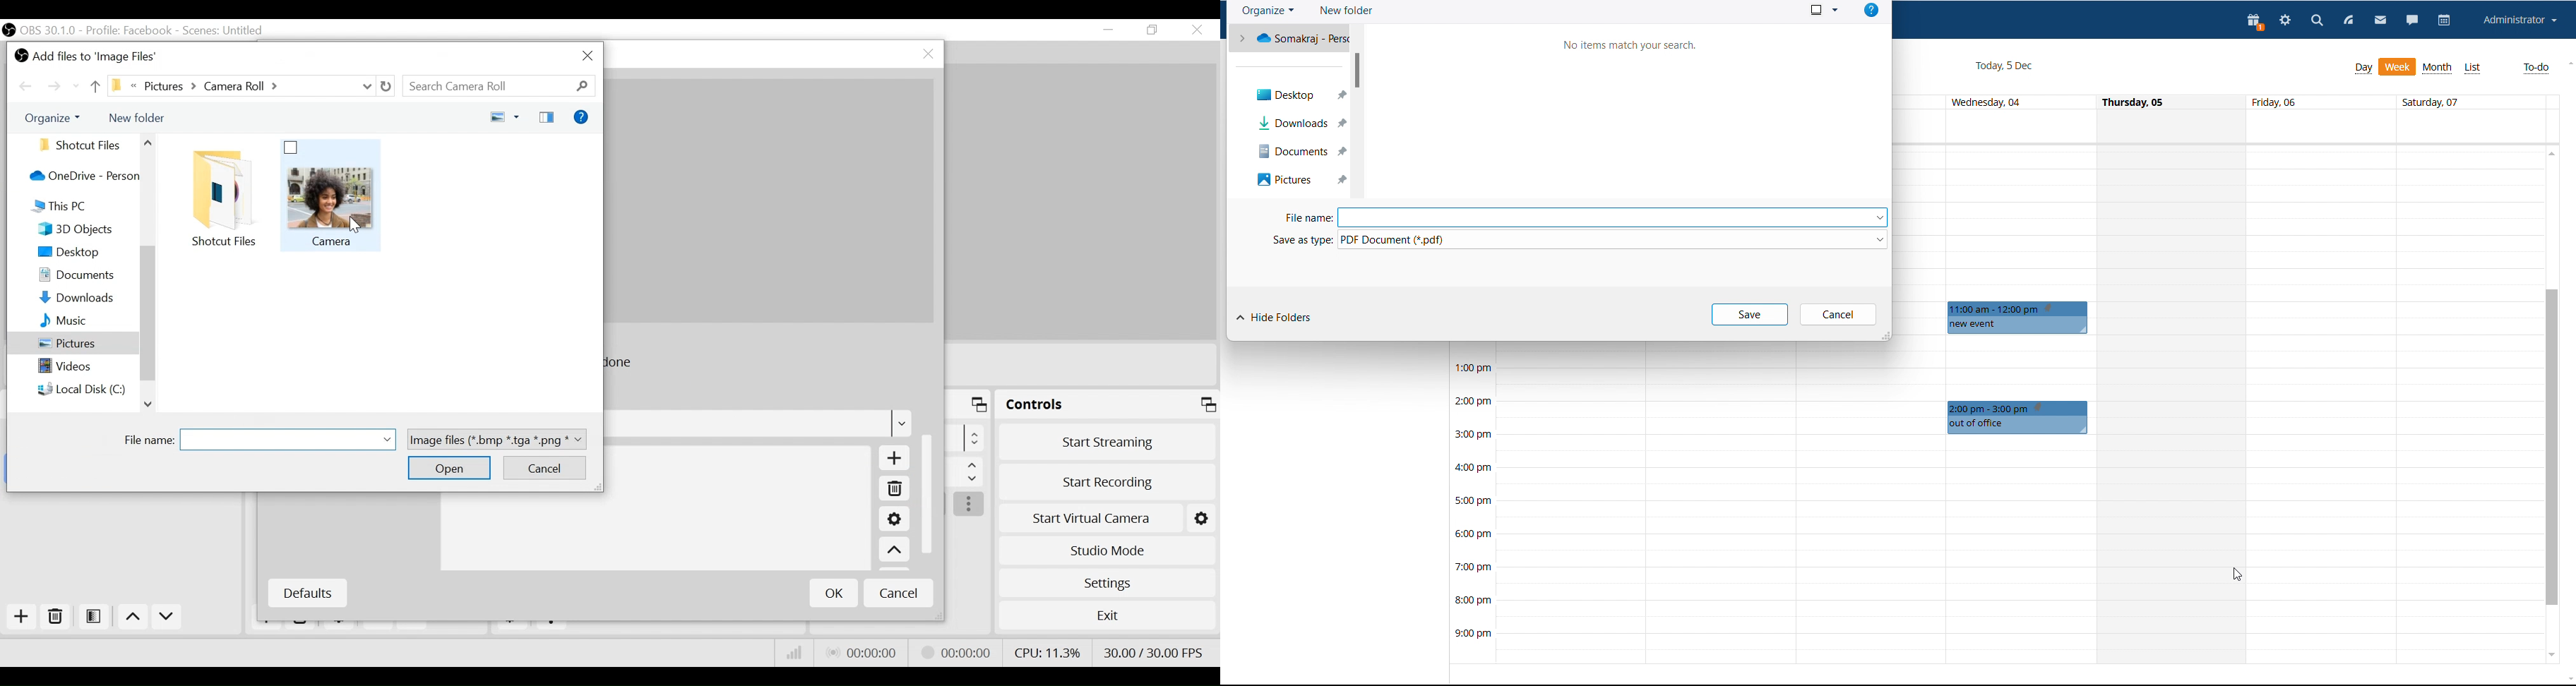  I want to click on Help, so click(583, 116).